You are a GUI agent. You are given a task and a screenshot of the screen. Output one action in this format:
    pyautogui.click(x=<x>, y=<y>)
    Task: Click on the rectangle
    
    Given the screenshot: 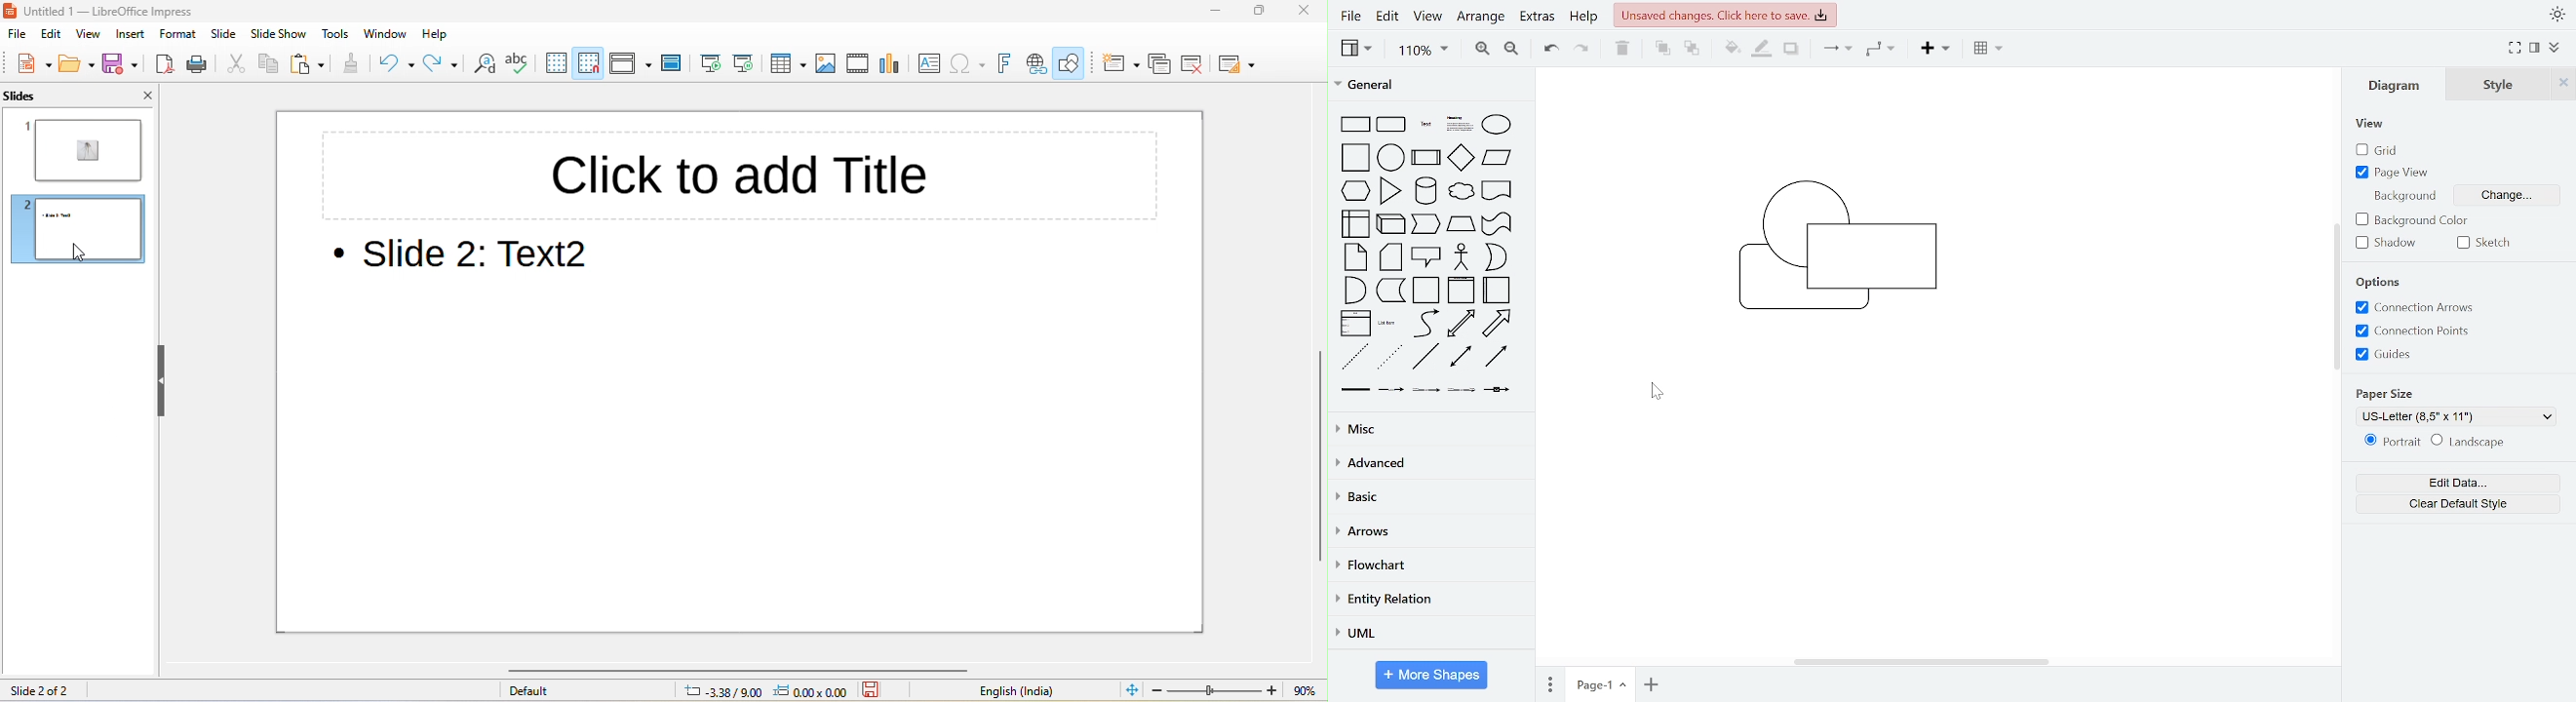 What is the action you would take?
    pyautogui.click(x=1354, y=125)
    